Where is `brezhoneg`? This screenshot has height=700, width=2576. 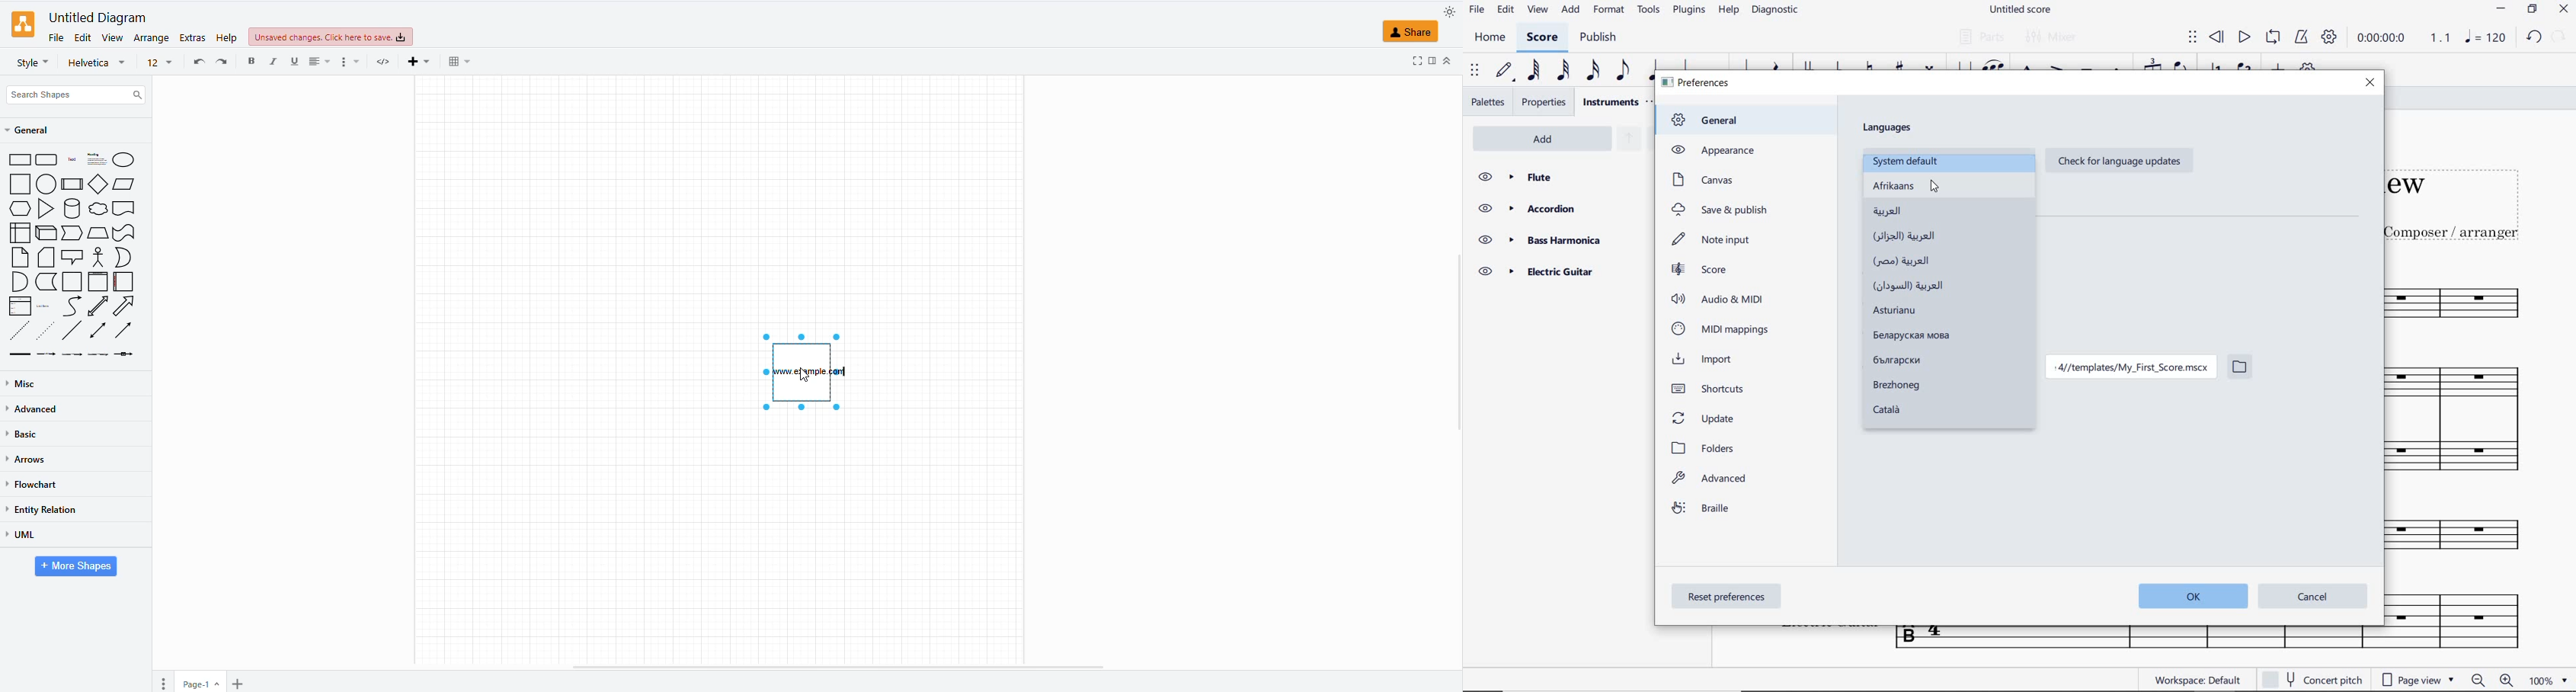
brezhoneg is located at coordinates (1896, 386).